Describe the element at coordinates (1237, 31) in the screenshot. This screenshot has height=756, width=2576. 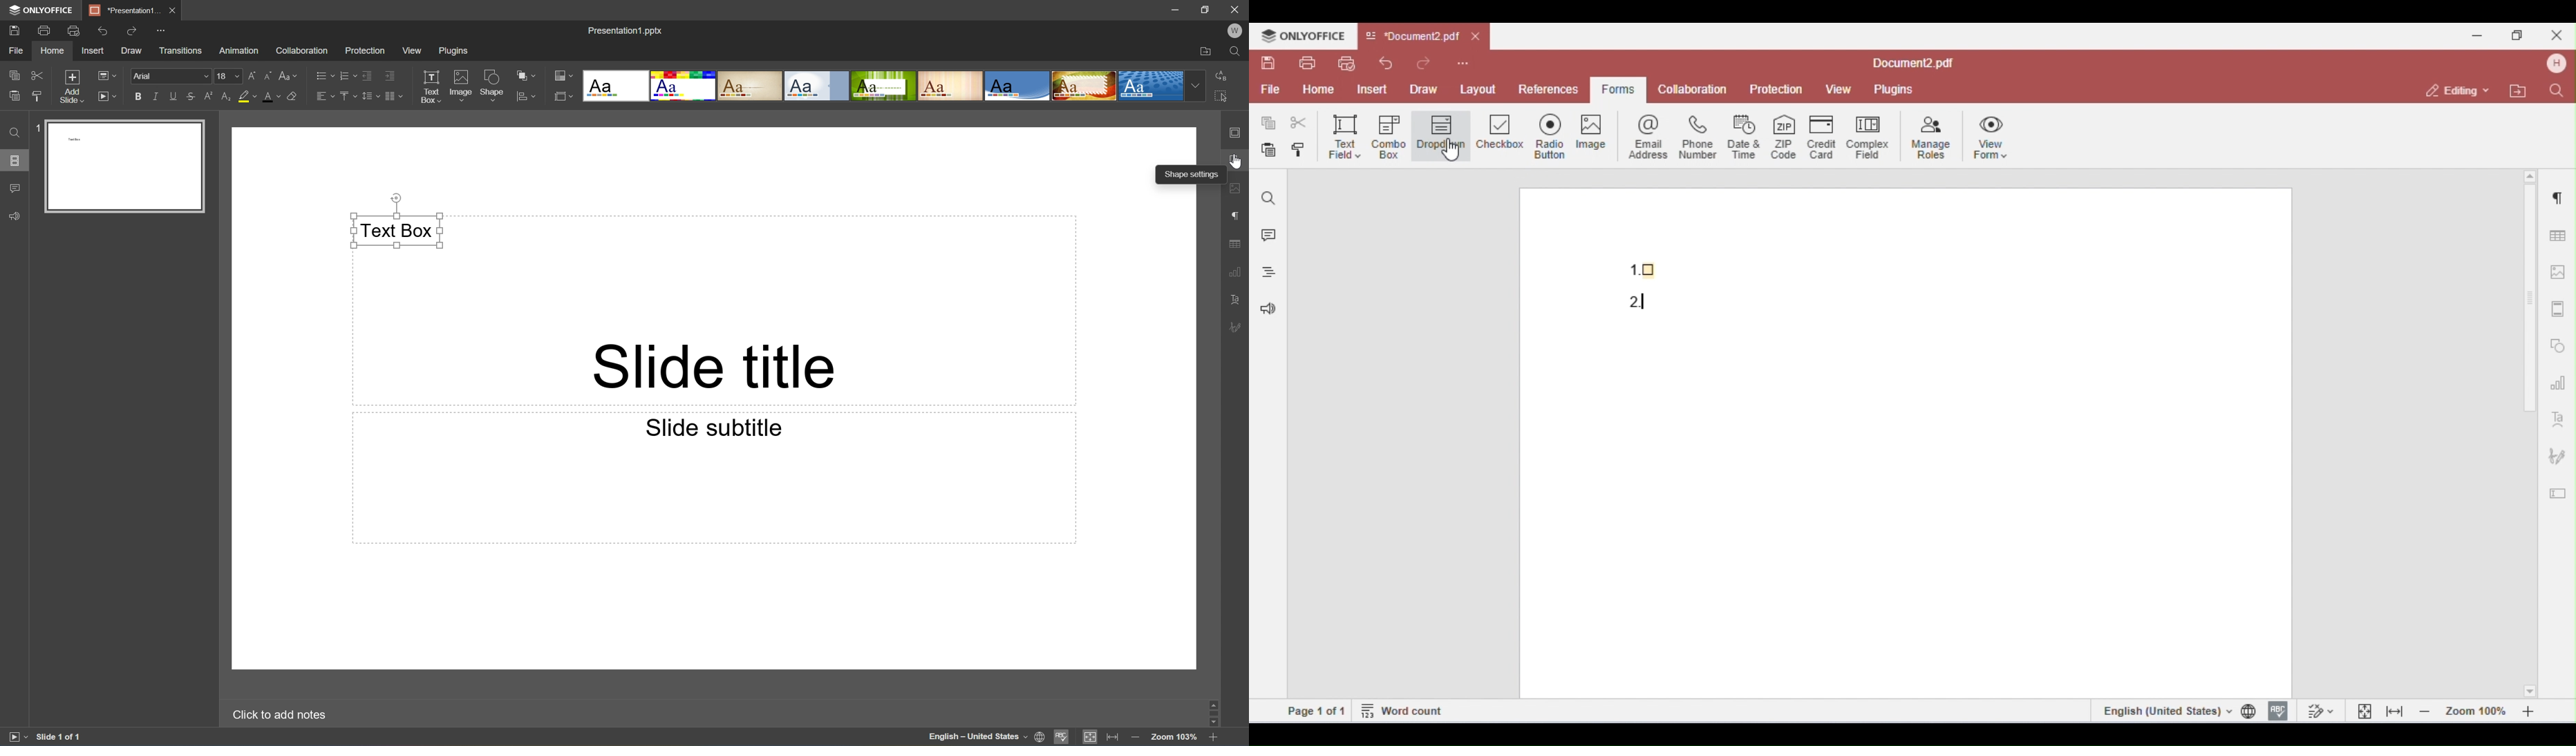
I see `W` at that location.